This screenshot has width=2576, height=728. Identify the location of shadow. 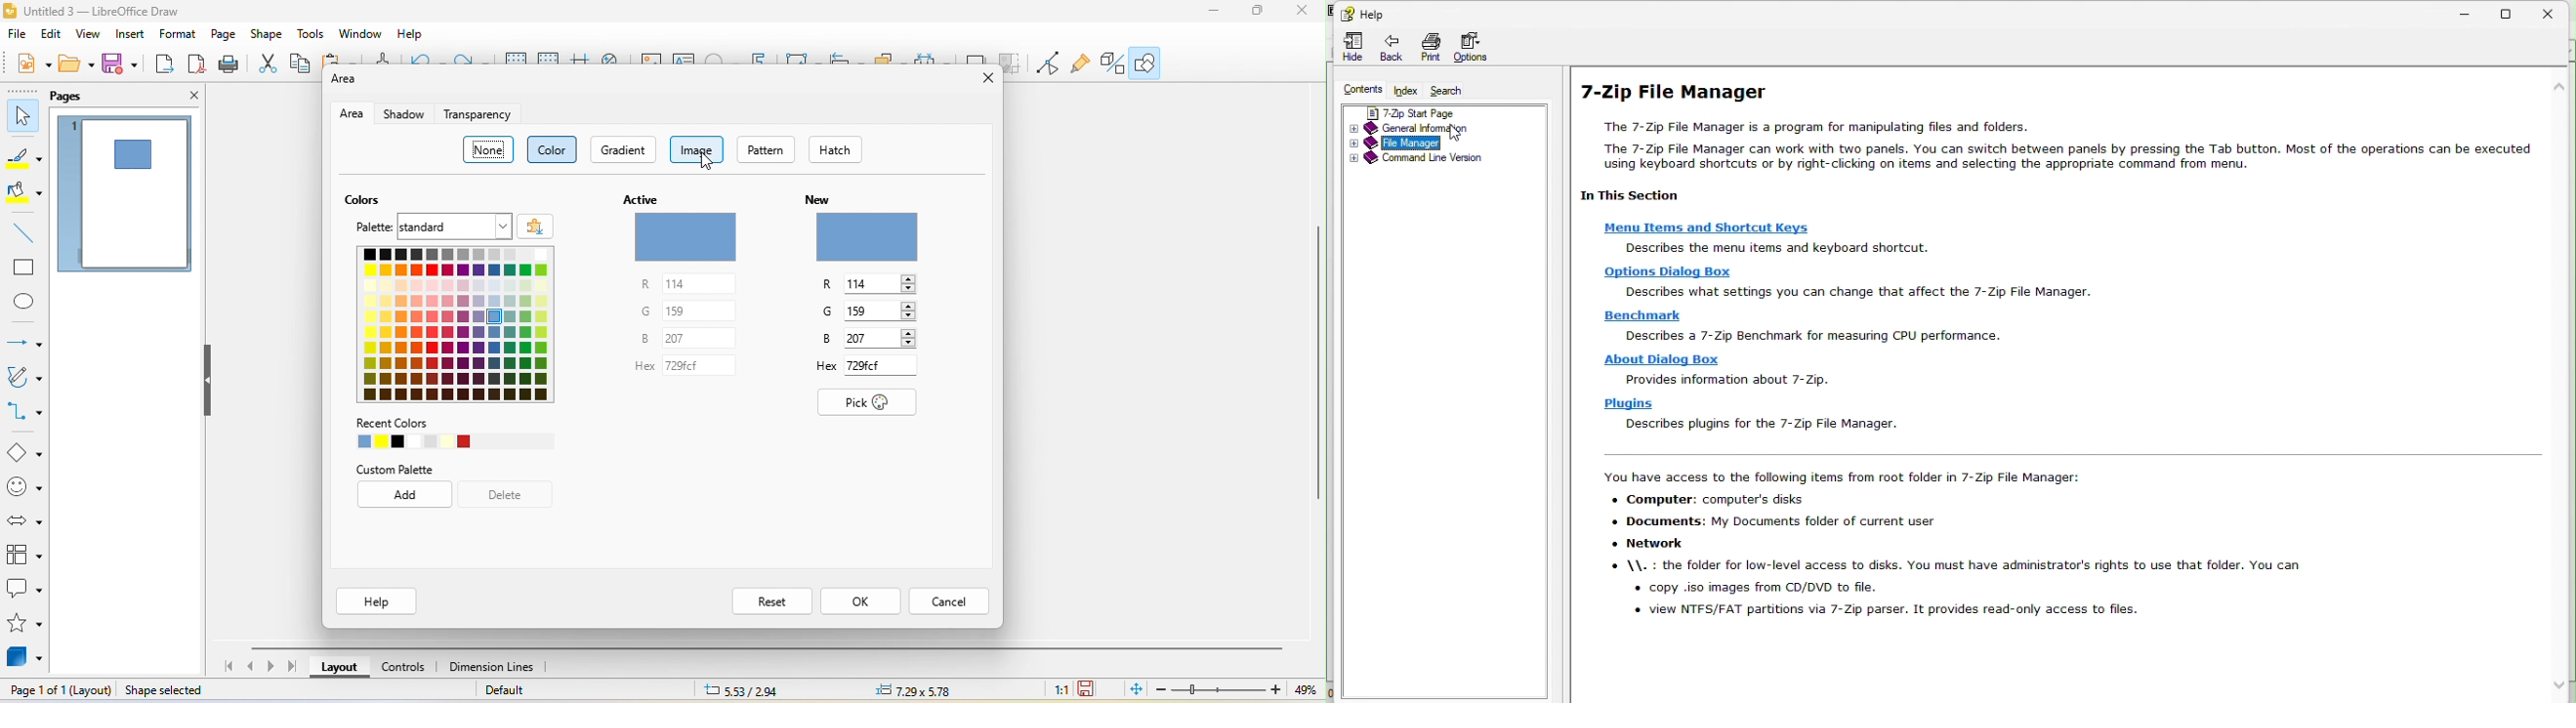
(402, 115).